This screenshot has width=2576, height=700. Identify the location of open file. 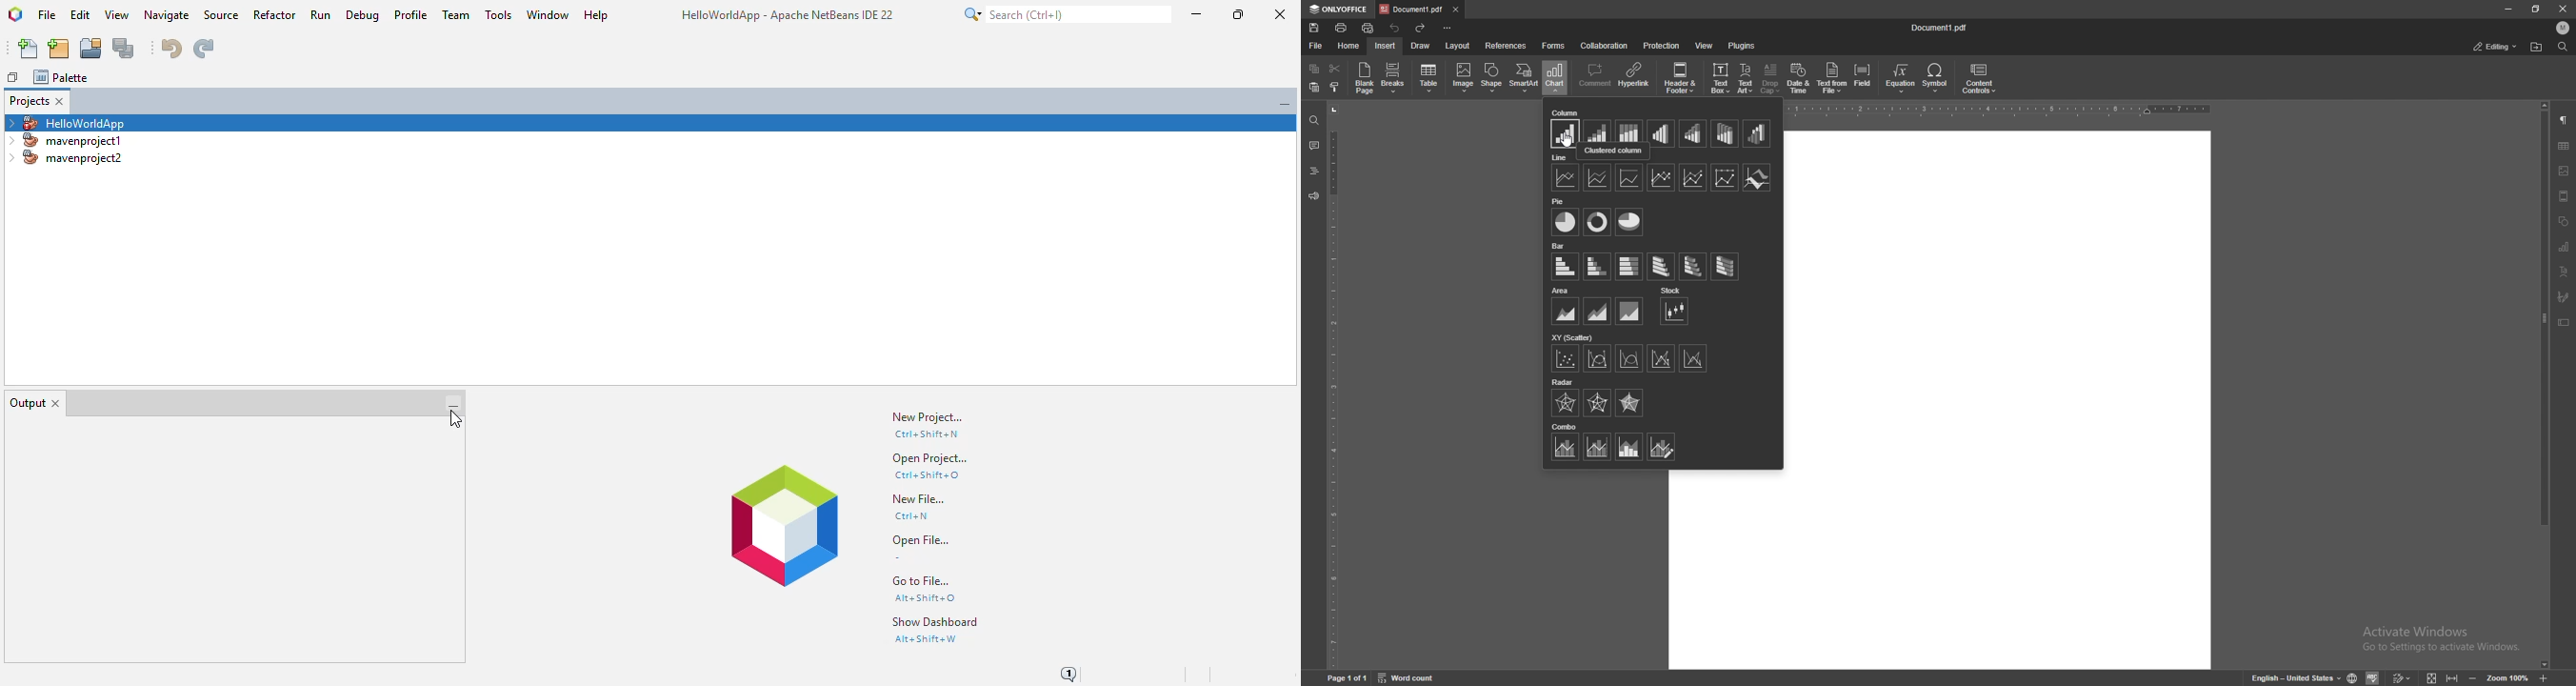
(921, 540).